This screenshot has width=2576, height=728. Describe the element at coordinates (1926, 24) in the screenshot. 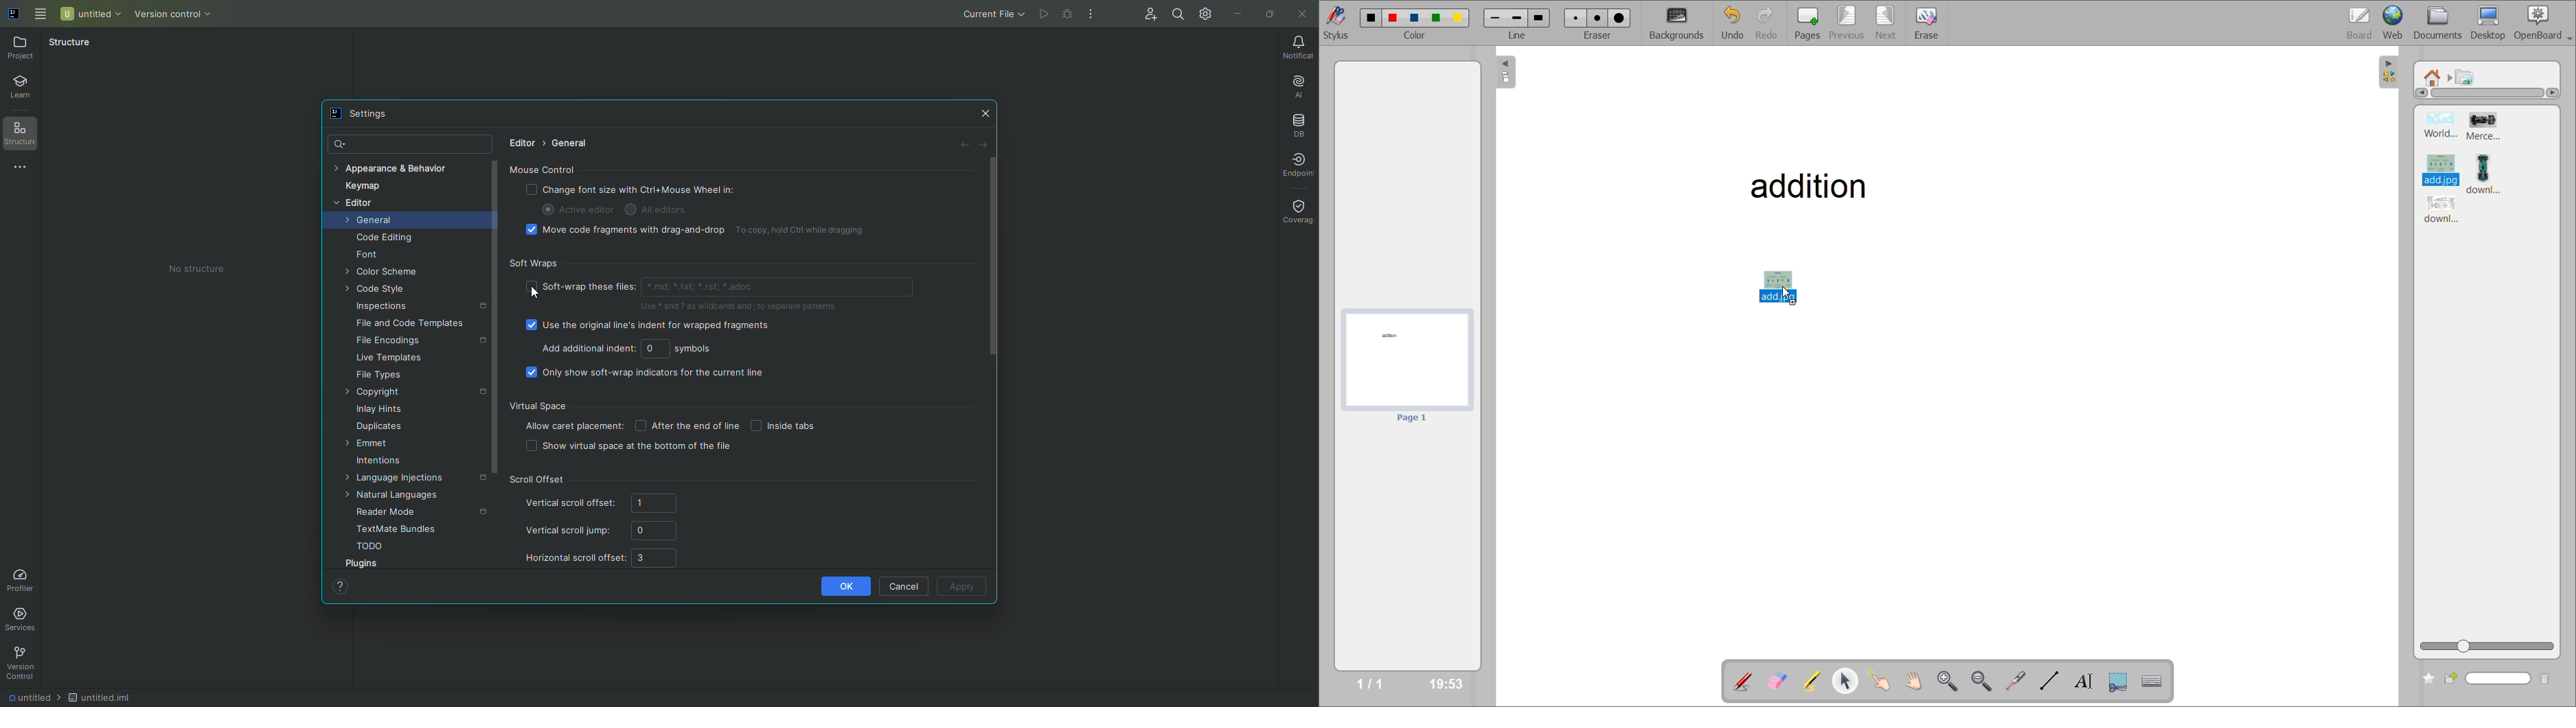

I see `erase` at that location.